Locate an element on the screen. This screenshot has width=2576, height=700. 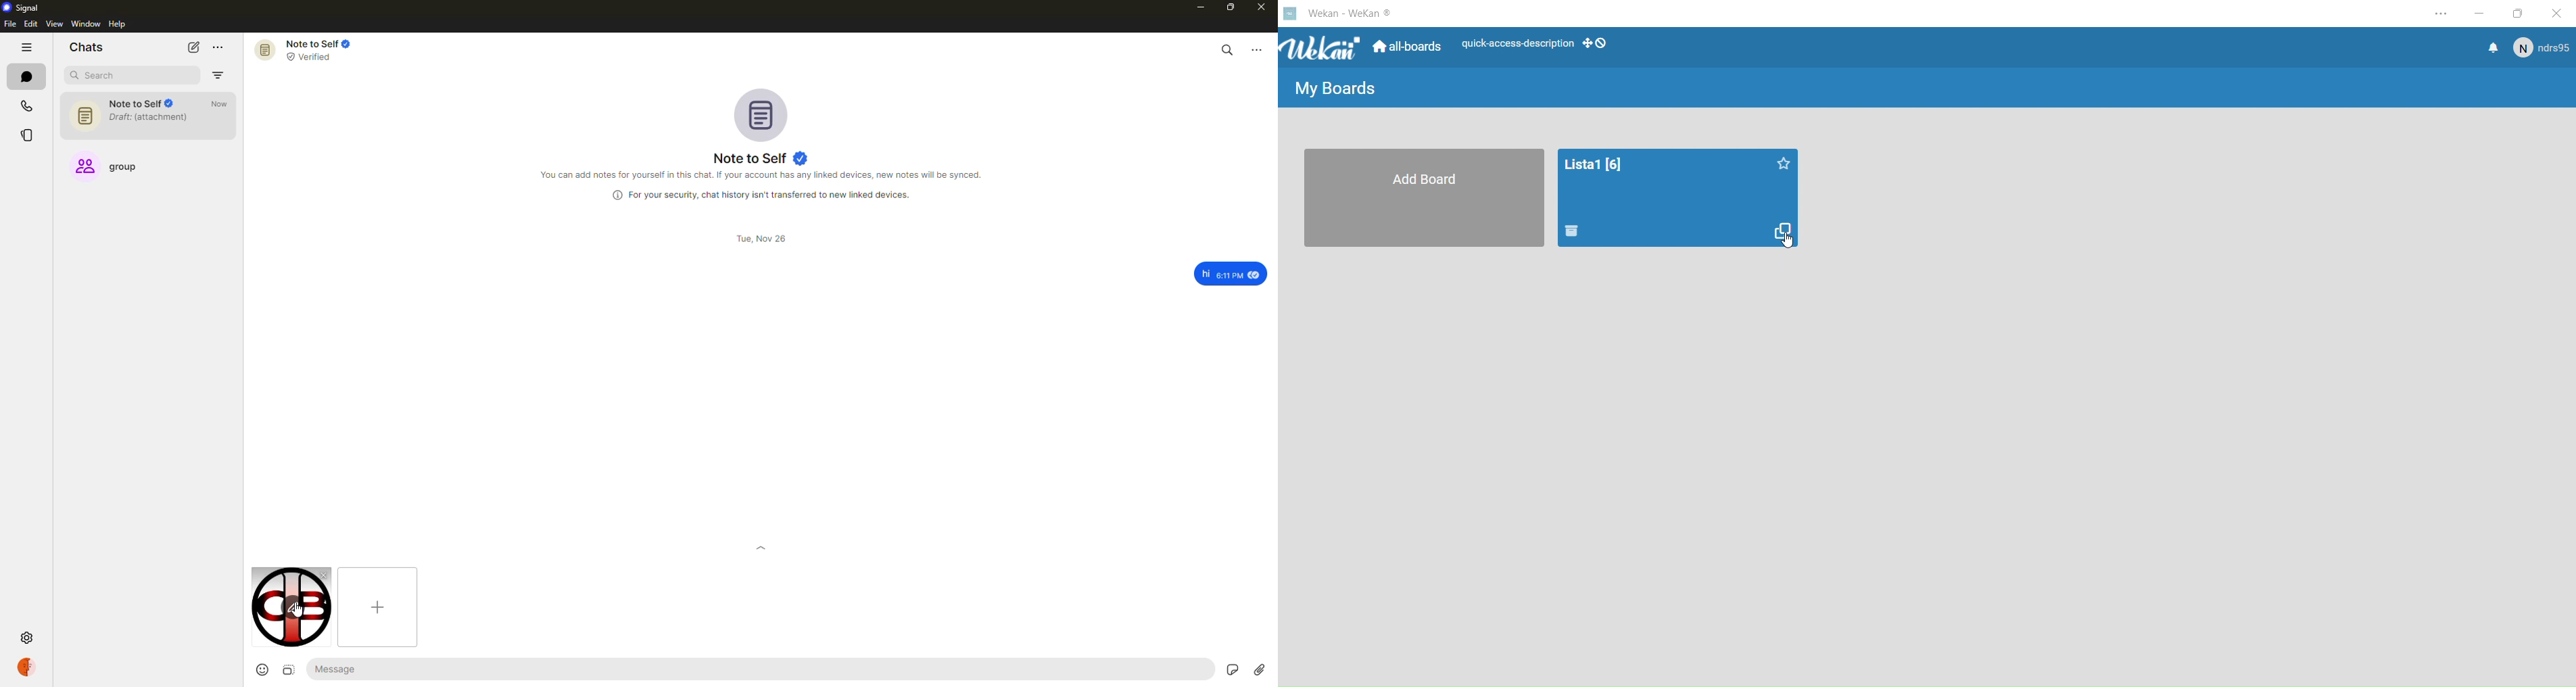
Lista1 [6] is located at coordinates (1594, 163).